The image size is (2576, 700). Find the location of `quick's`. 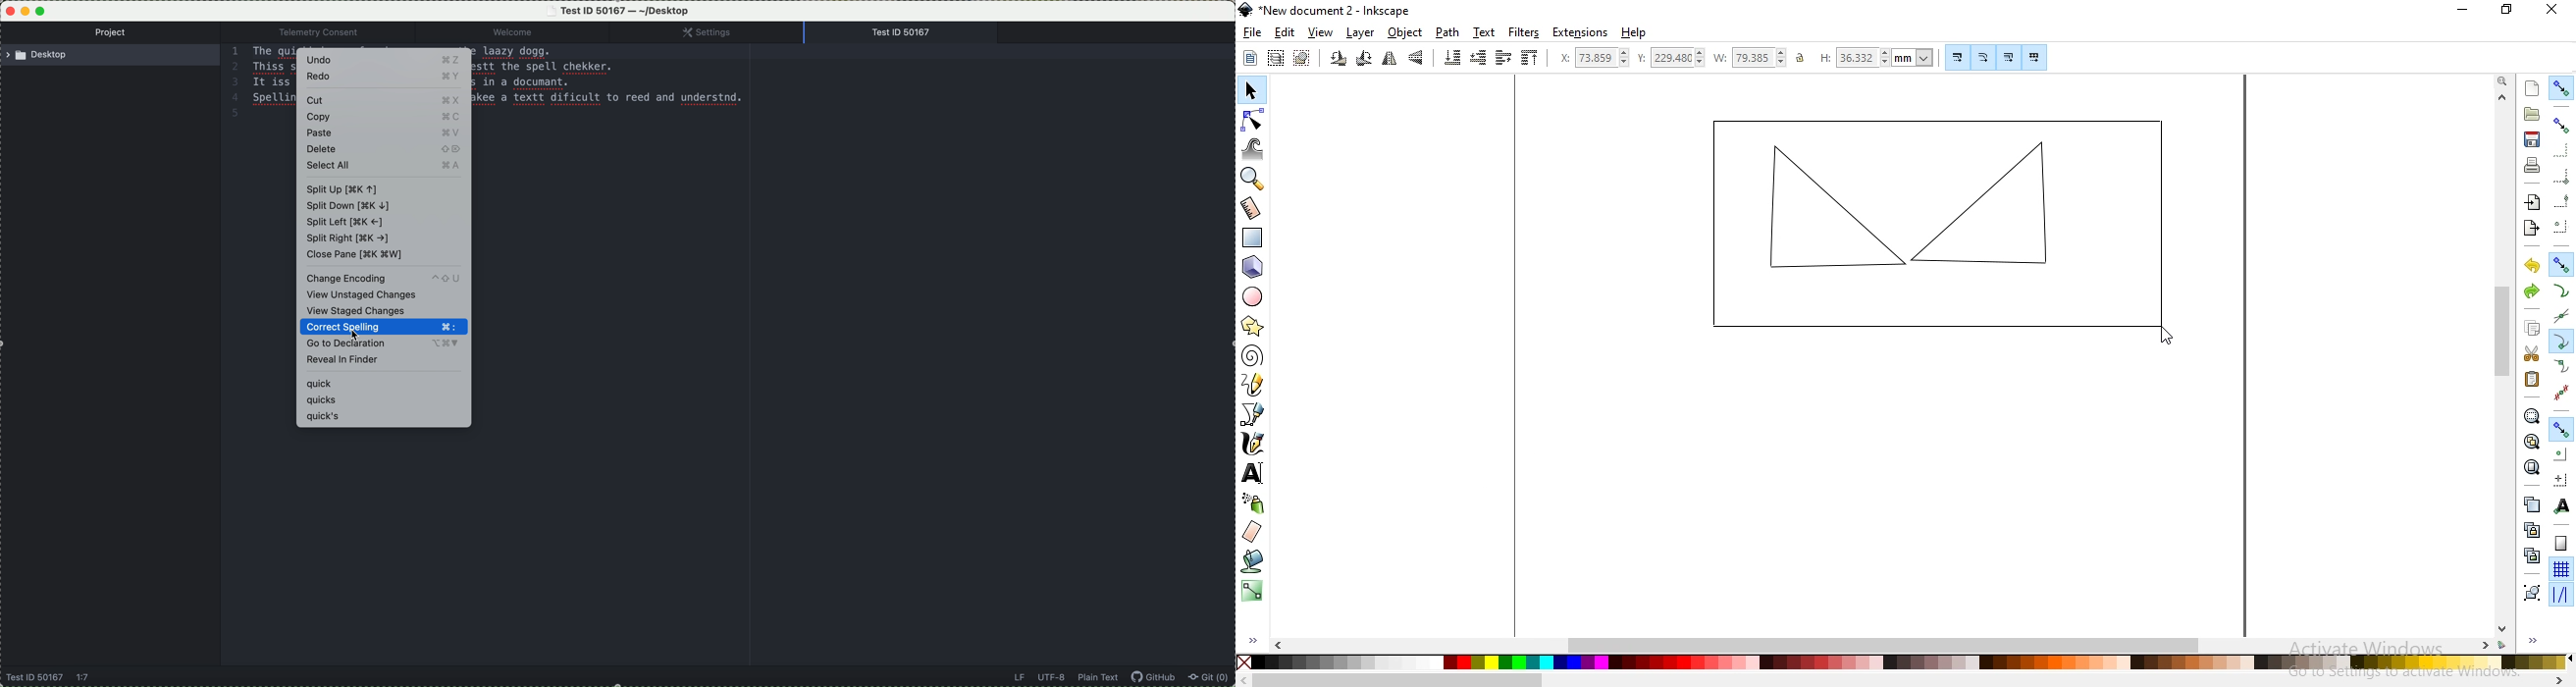

quick's is located at coordinates (324, 417).